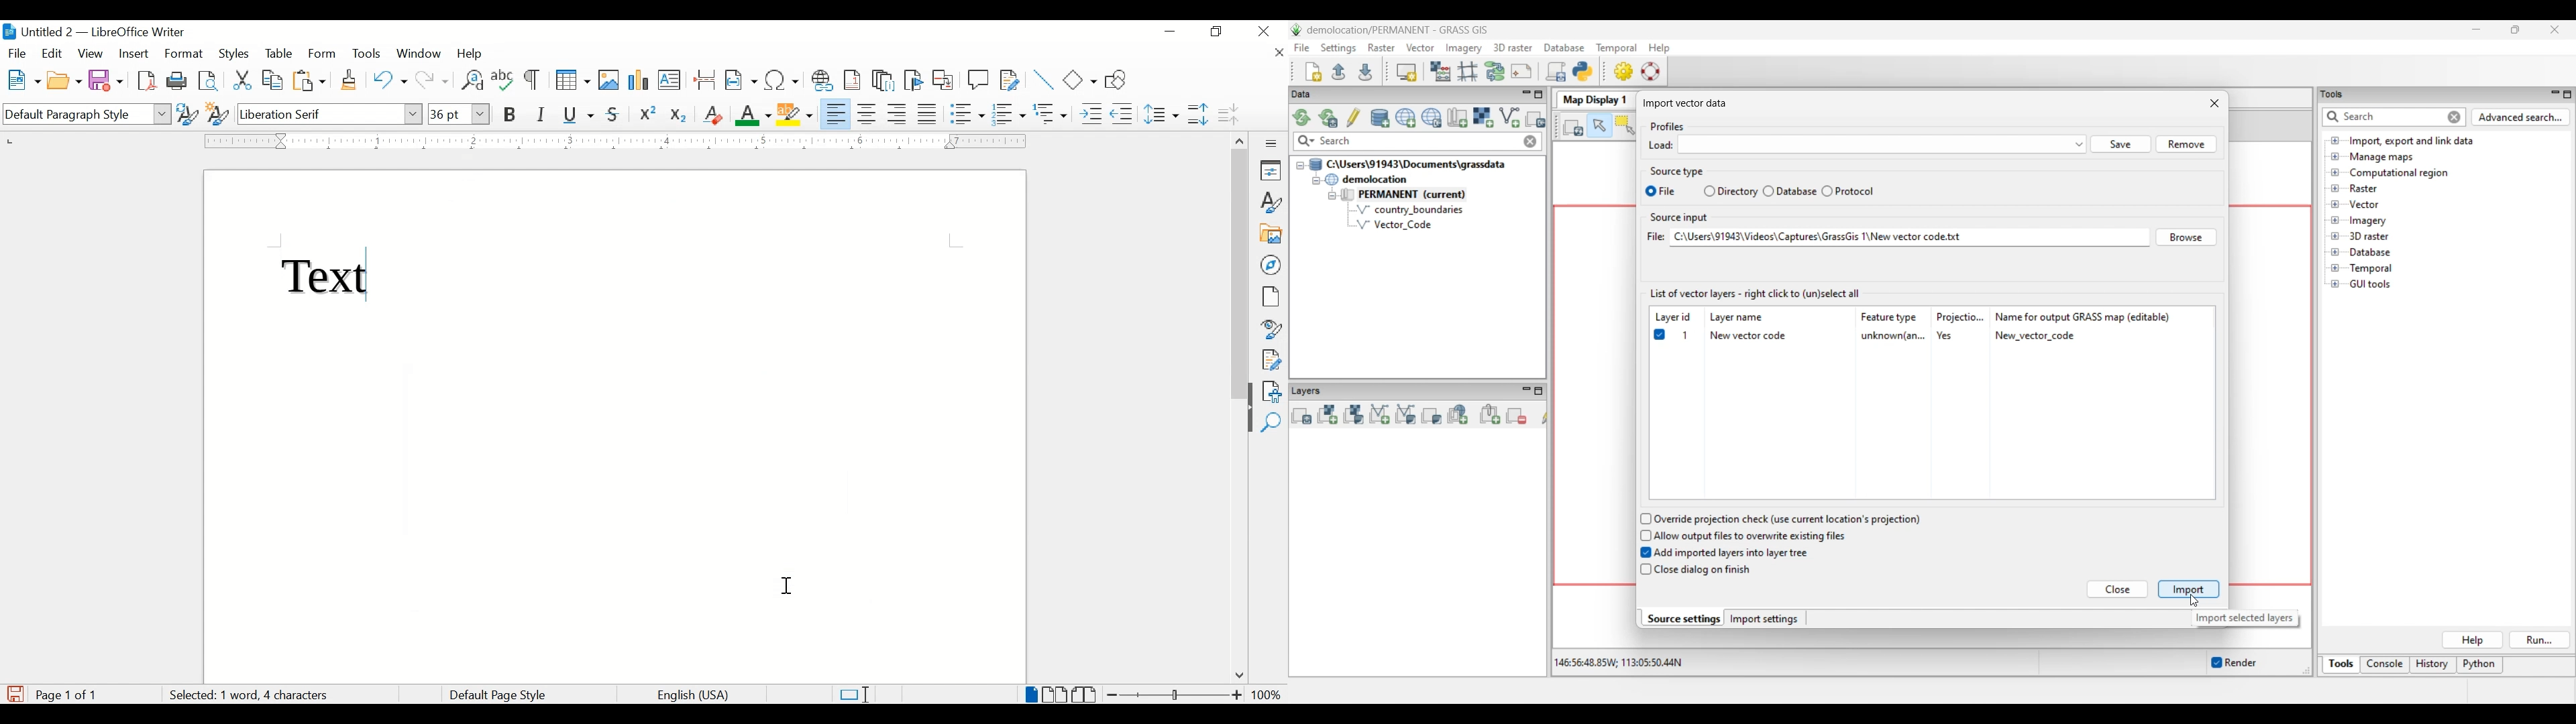 The height and width of the screenshot is (728, 2576). I want to click on toggle print preview, so click(209, 80).